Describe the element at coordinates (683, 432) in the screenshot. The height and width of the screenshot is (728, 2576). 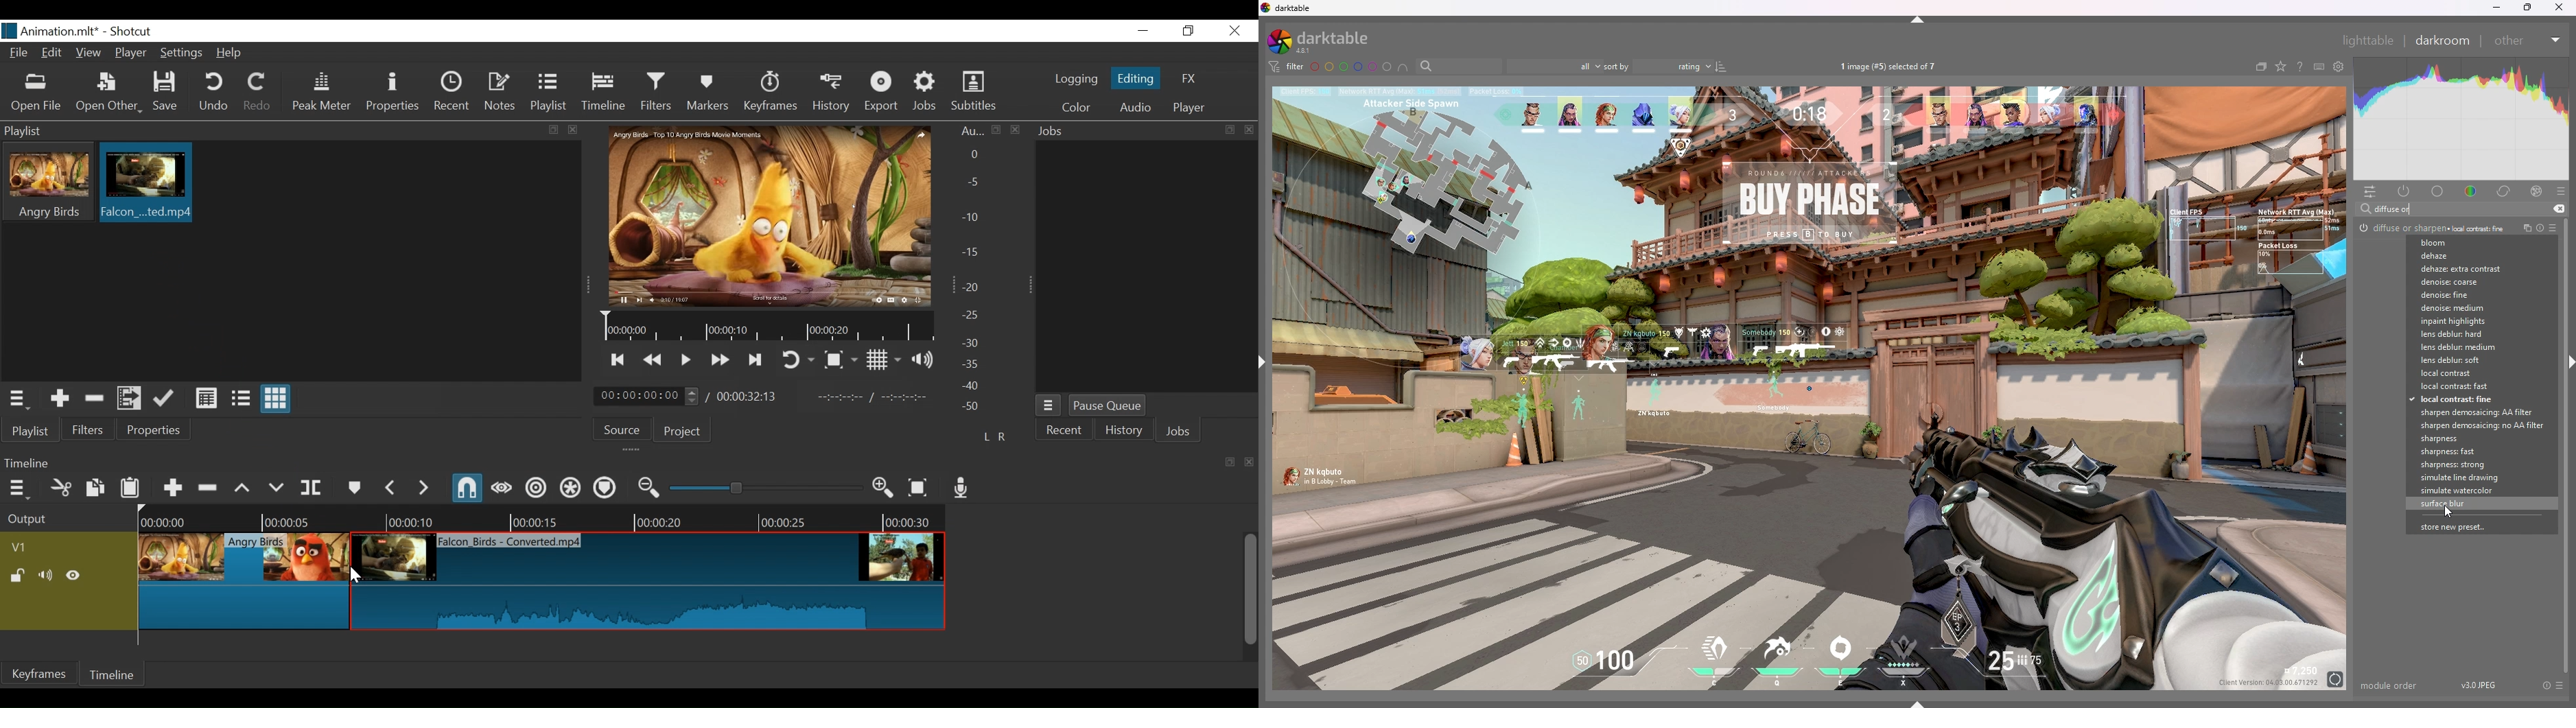
I see `Project` at that location.